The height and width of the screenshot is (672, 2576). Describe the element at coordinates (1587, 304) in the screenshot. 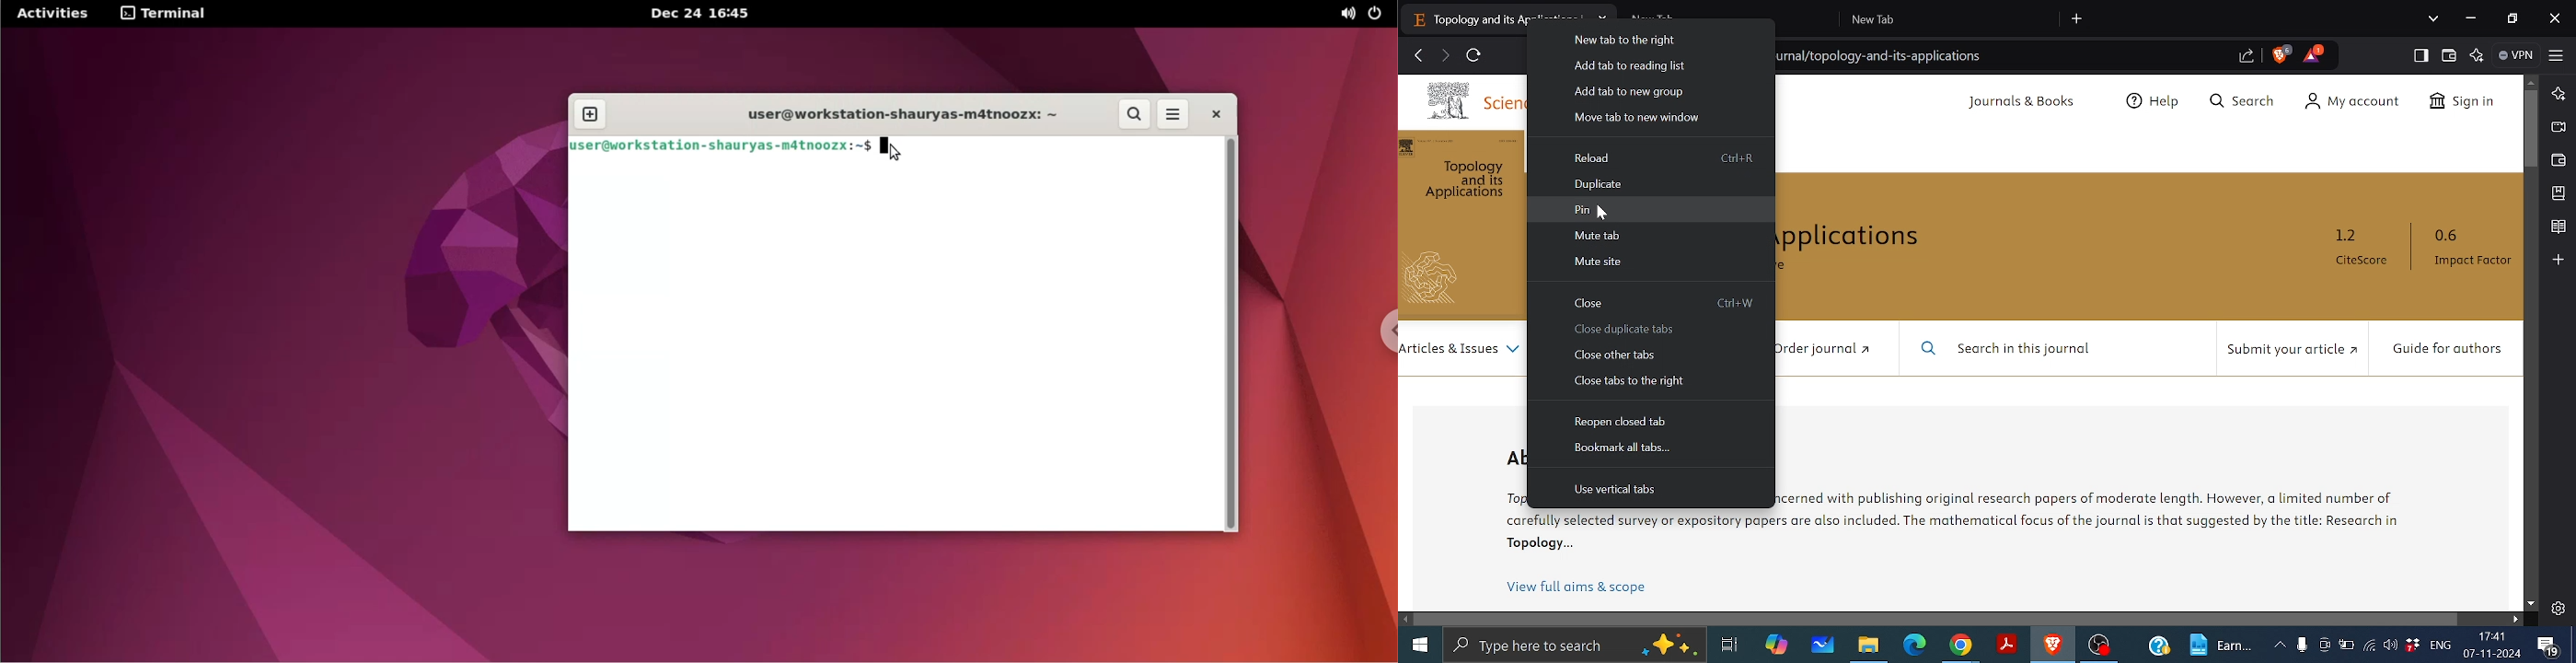

I see `Close tab` at that location.